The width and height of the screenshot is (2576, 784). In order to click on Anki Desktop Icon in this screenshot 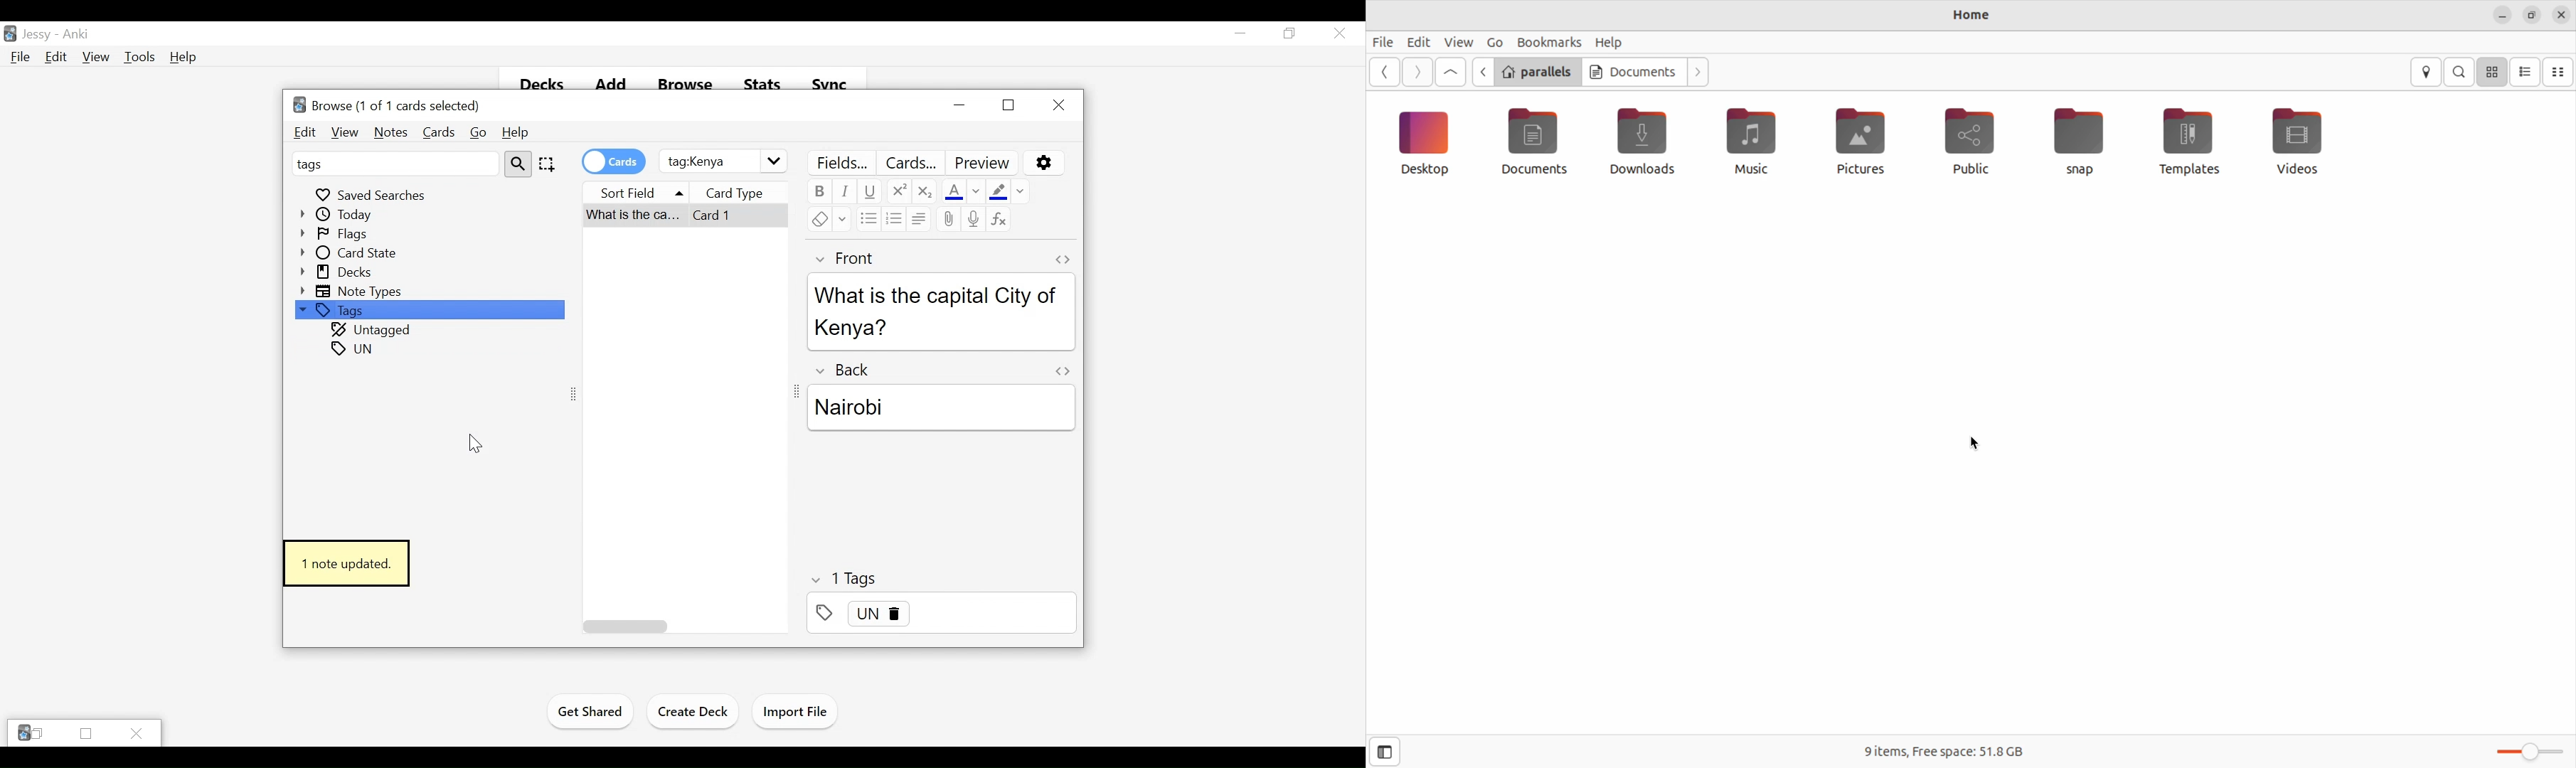, I will do `click(10, 33)`.